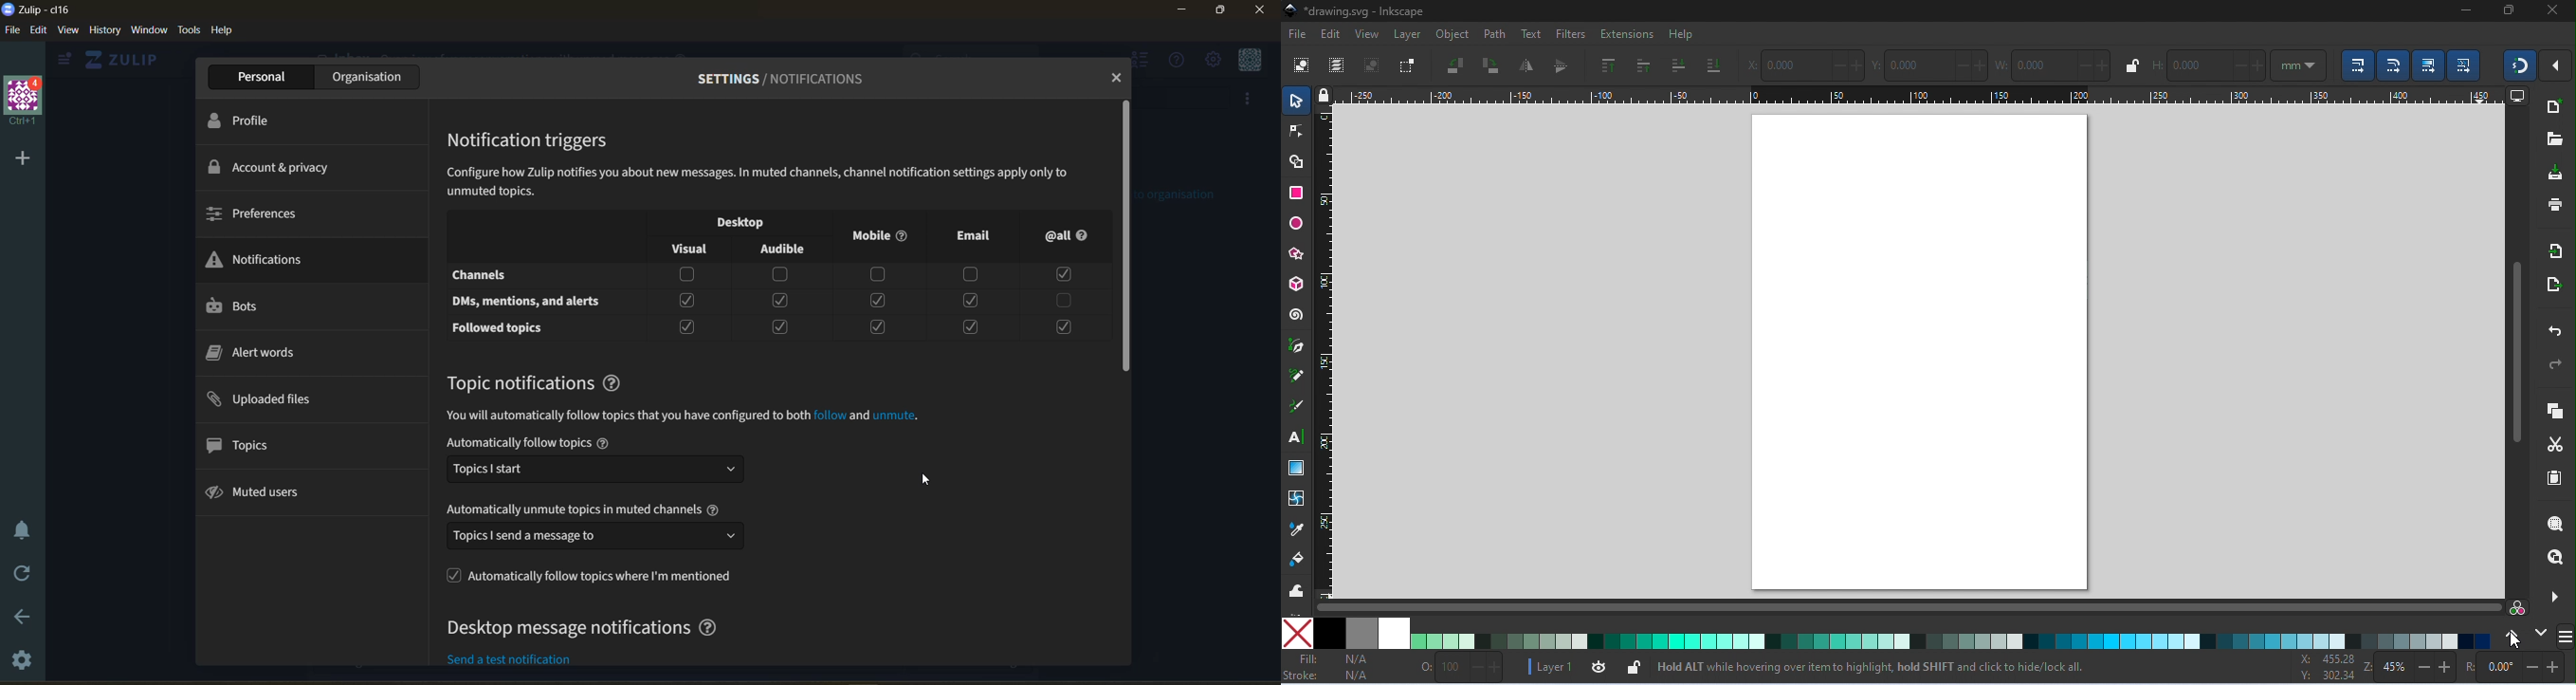 This screenshot has width=2576, height=700. Describe the element at coordinates (1642, 65) in the screenshot. I see `raise` at that location.